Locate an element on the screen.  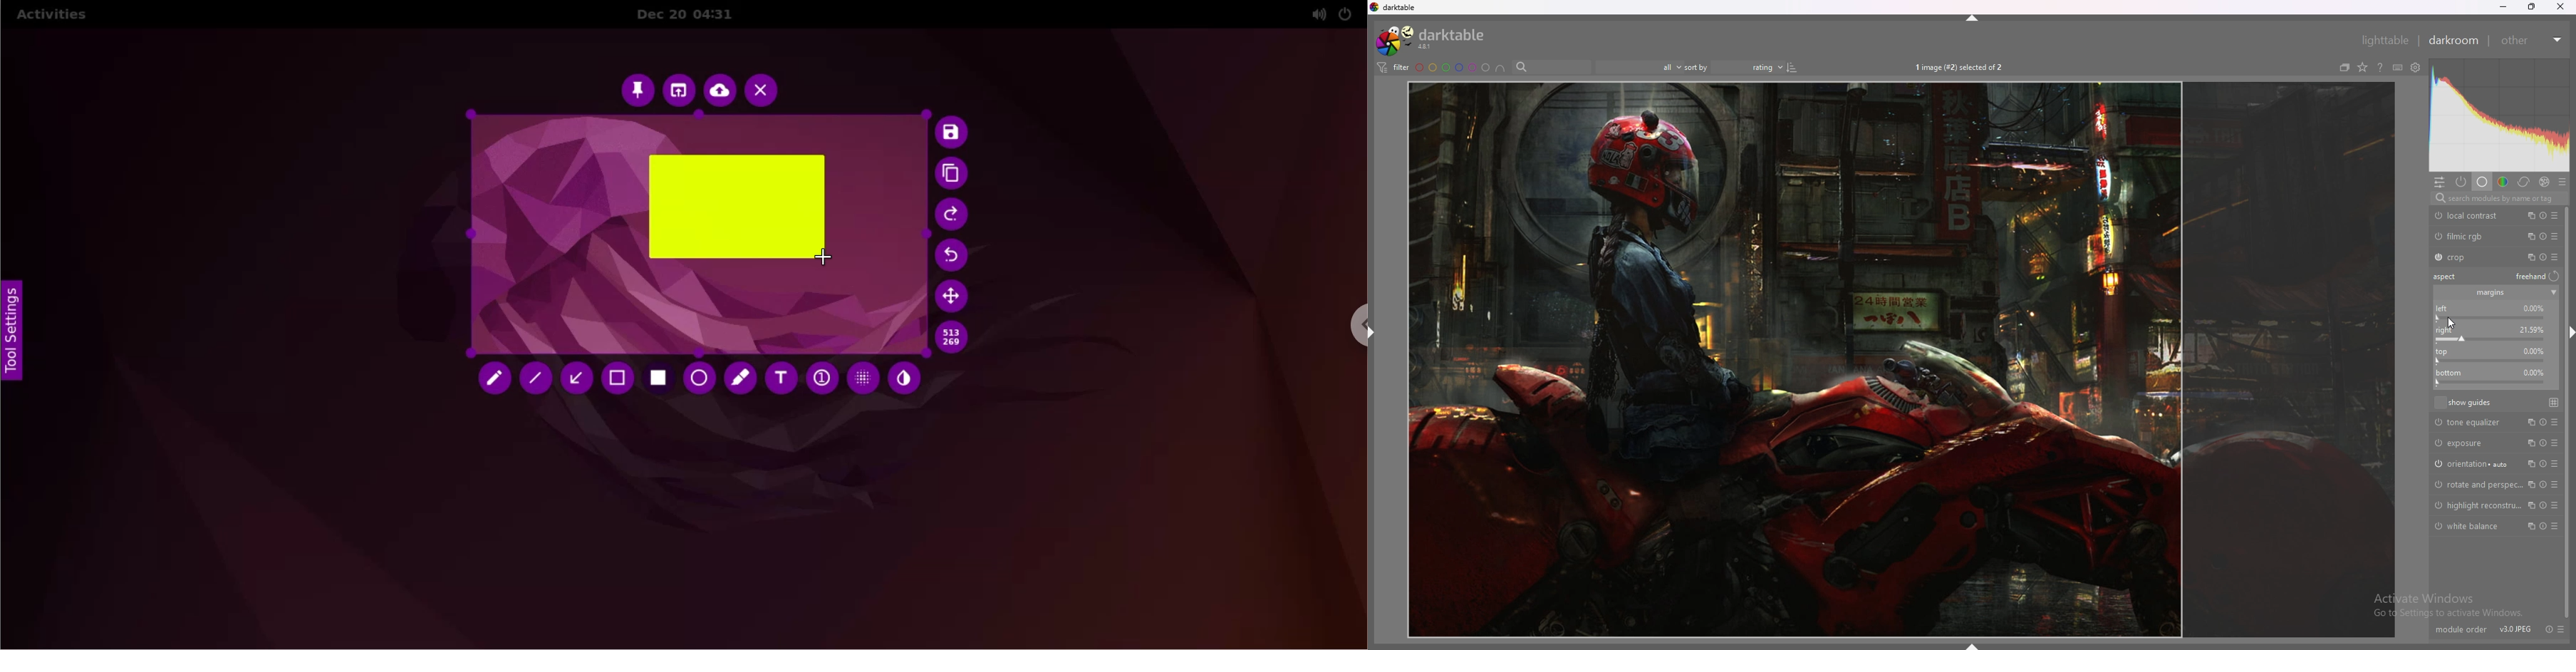
multiple instances action is located at coordinates (2529, 464).